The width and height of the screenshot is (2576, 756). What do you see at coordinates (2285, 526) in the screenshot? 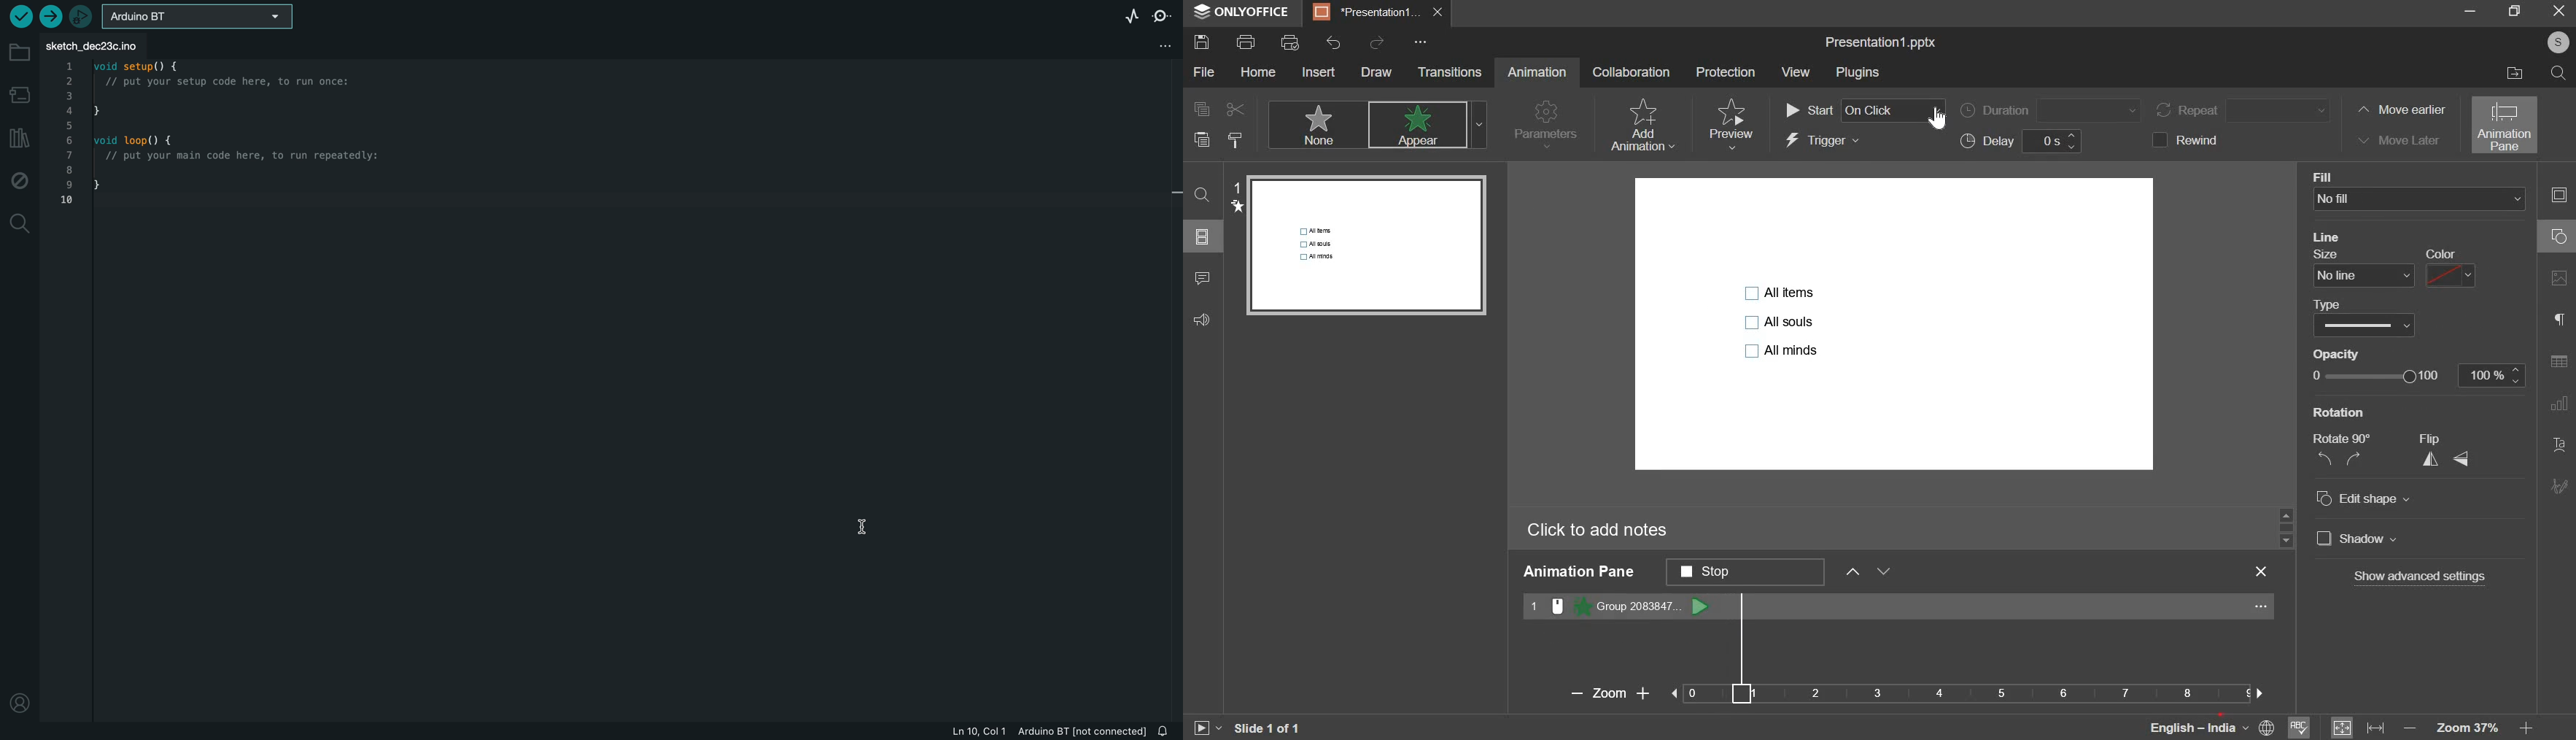
I see `slider` at bounding box center [2285, 526].